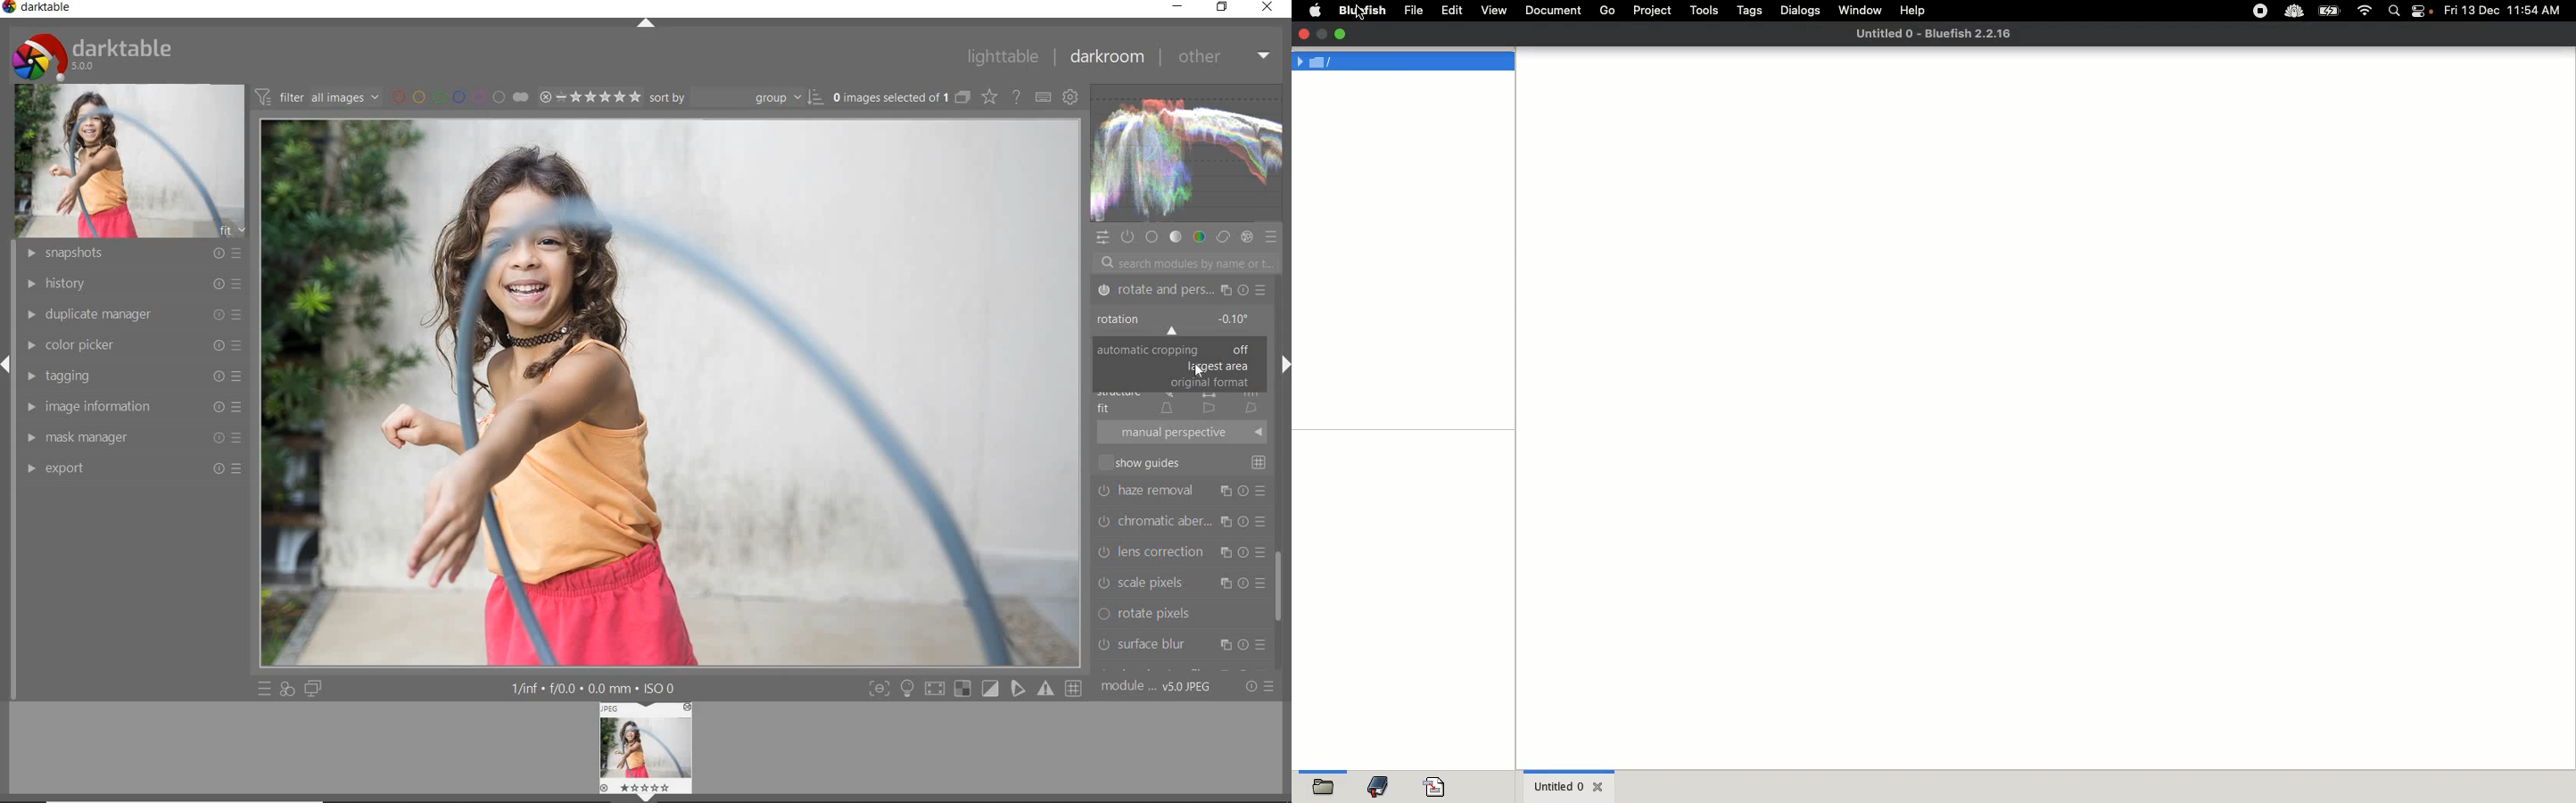  What do you see at coordinates (1496, 11) in the screenshot?
I see `View` at bounding box center [1496, 11].